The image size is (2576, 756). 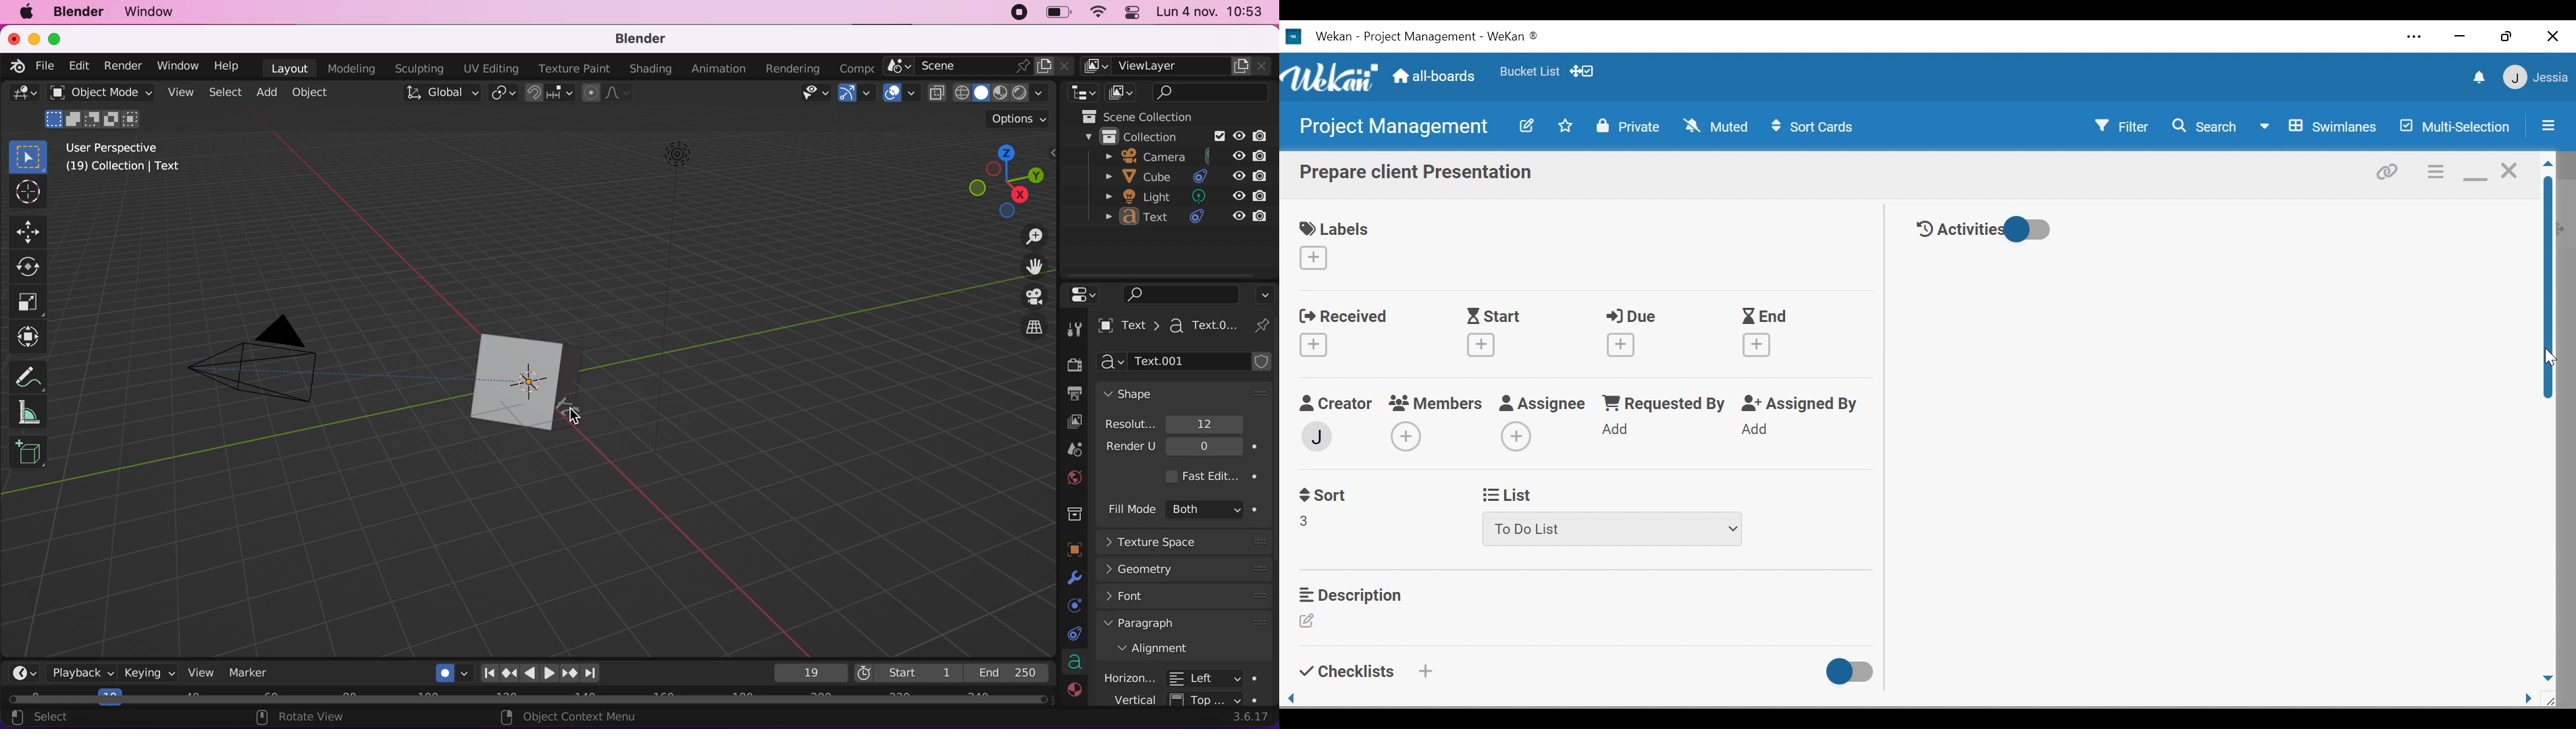 What do you see at coordinates (2384, 171) in the screenshot?
I see `Copy link to card` at bounding box center [2384, 171].